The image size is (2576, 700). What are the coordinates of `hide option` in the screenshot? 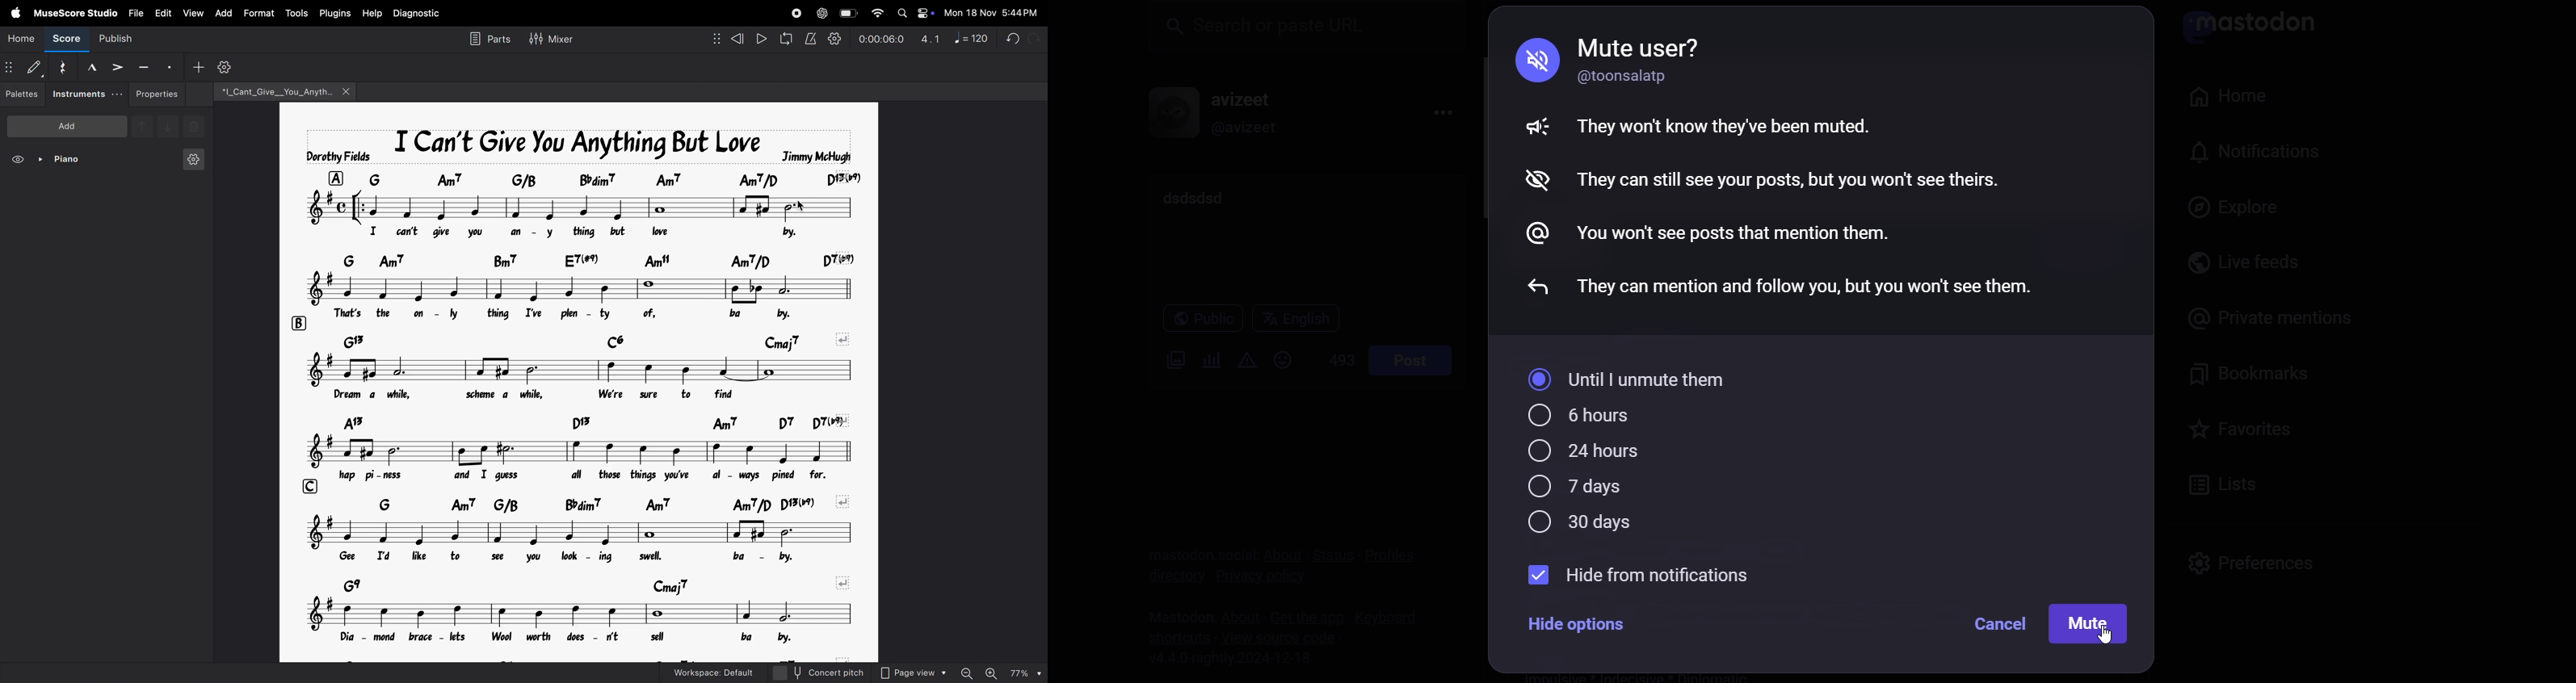 It's located at (1586, 630).